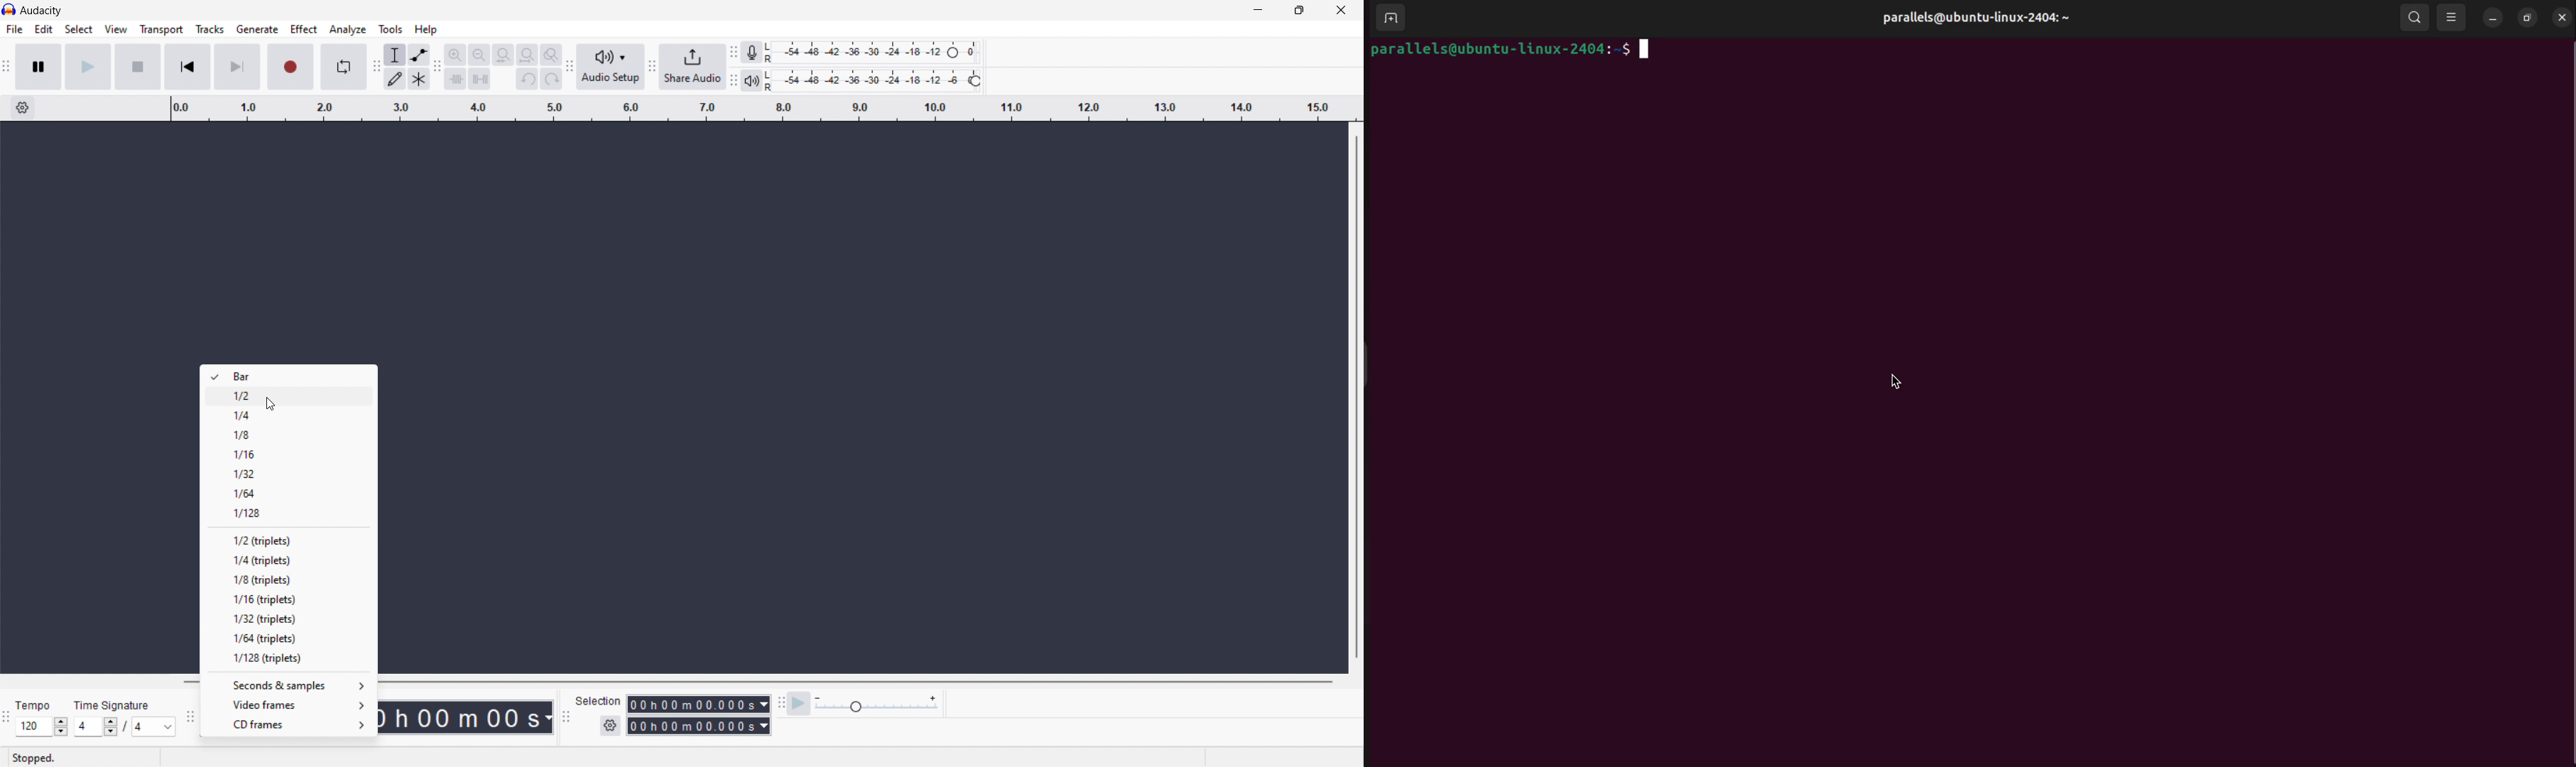  What do you see at coordinates (288, 513) in the screenshot?
I see `1/128` at bounding box center [288, 513].